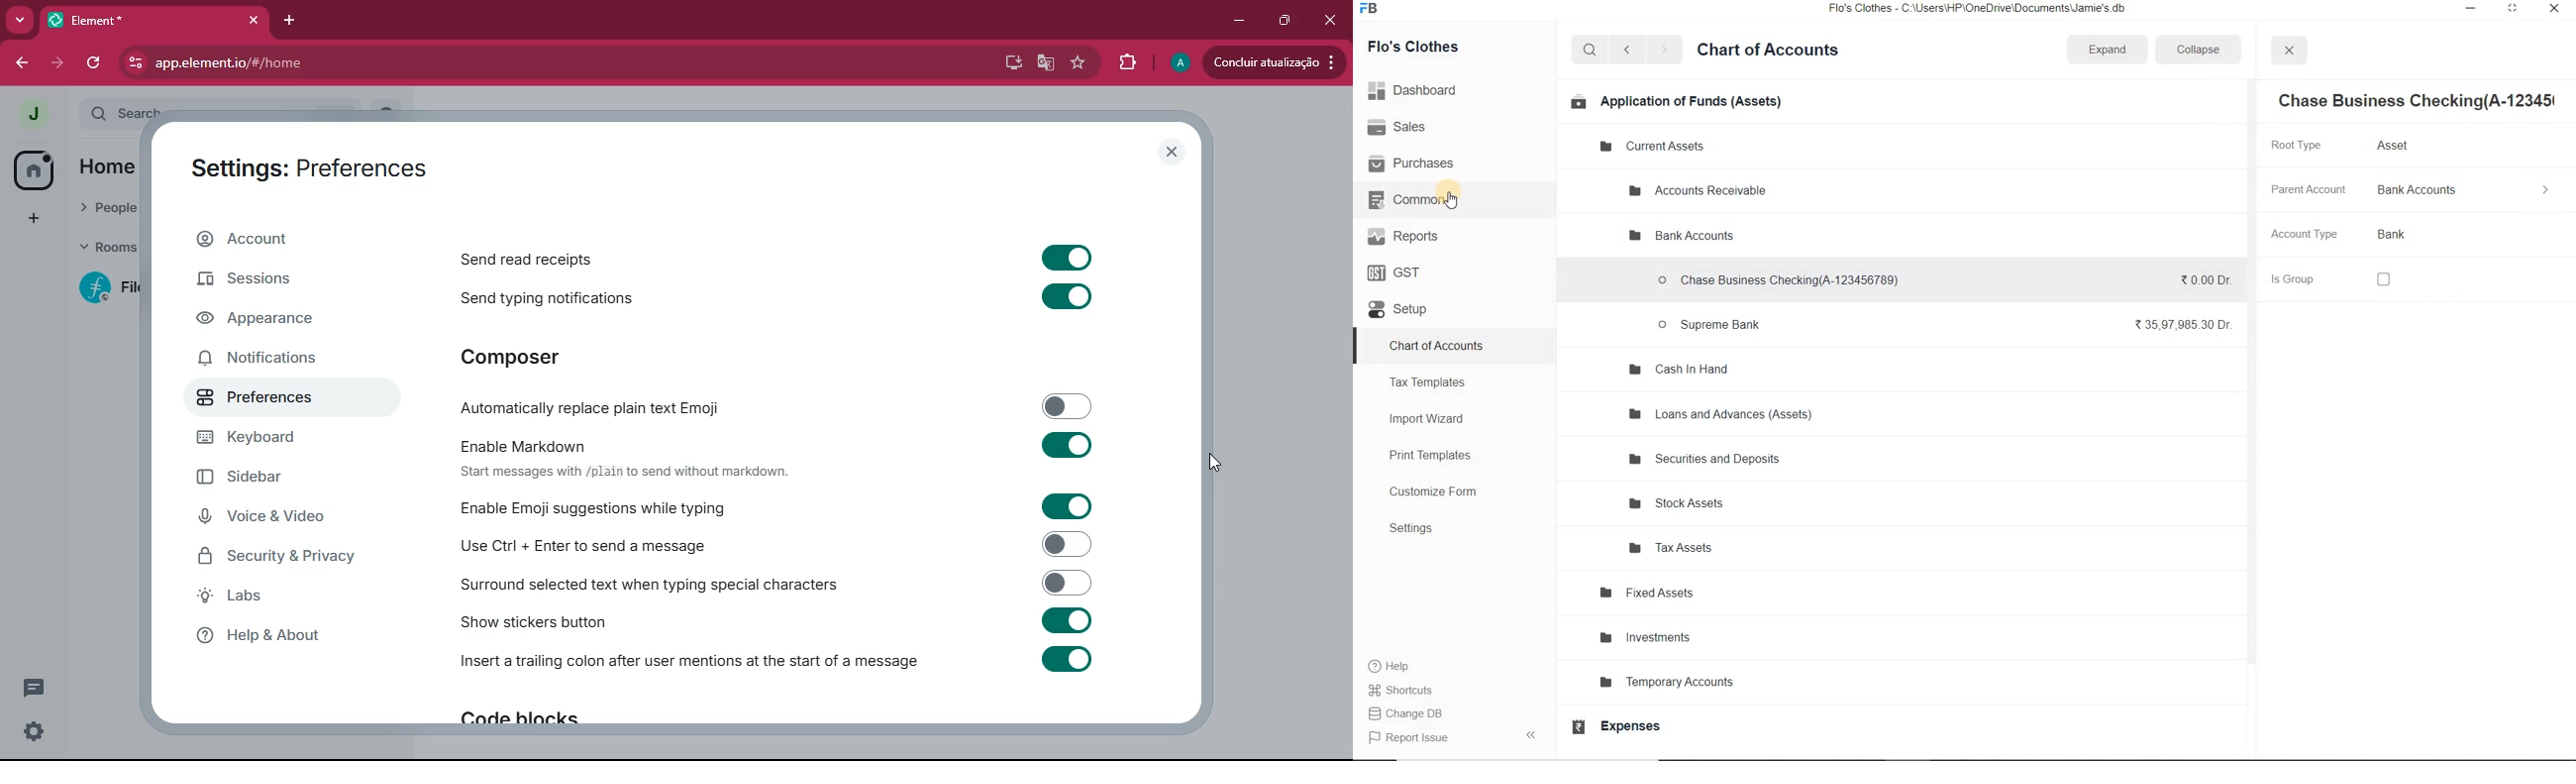 Image resolution: width=2576 pixels, height=784 pixels. Describe the element at coordinates (2106, 48) in the screenshot. I see `Expand` at that location.